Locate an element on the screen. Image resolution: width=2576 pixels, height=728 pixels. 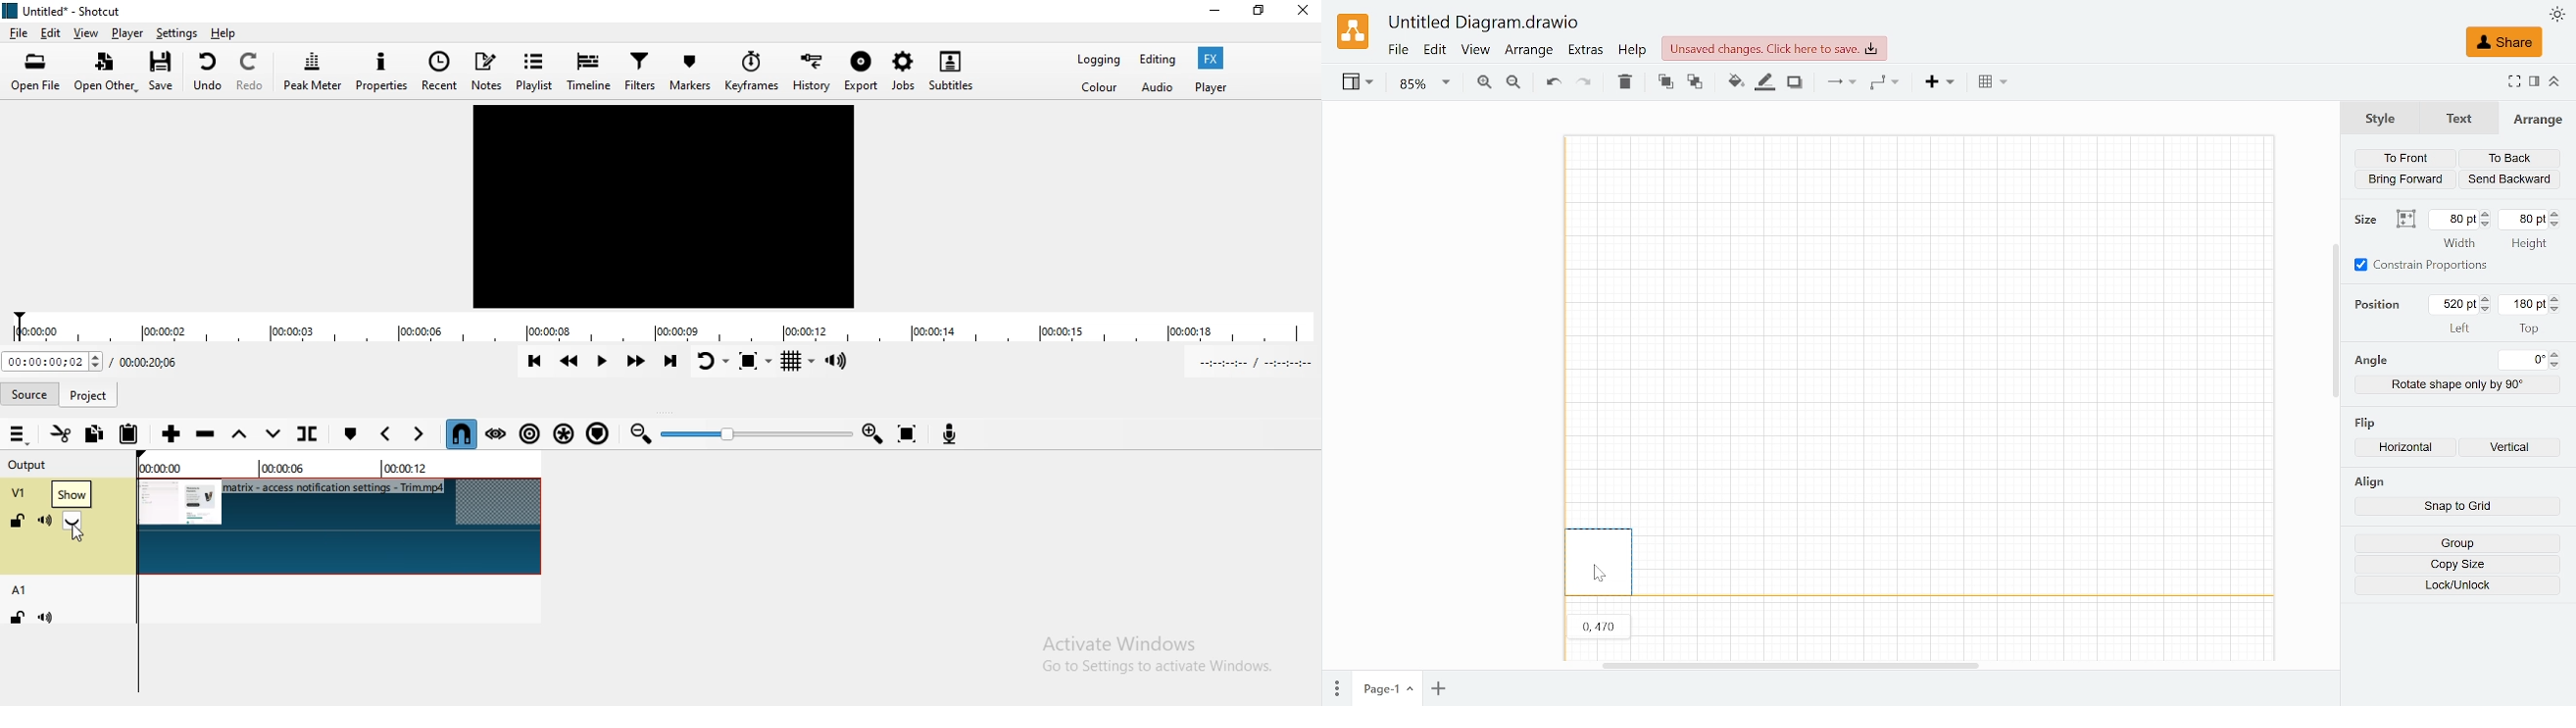
Snap is located at coordinates (460, 433).